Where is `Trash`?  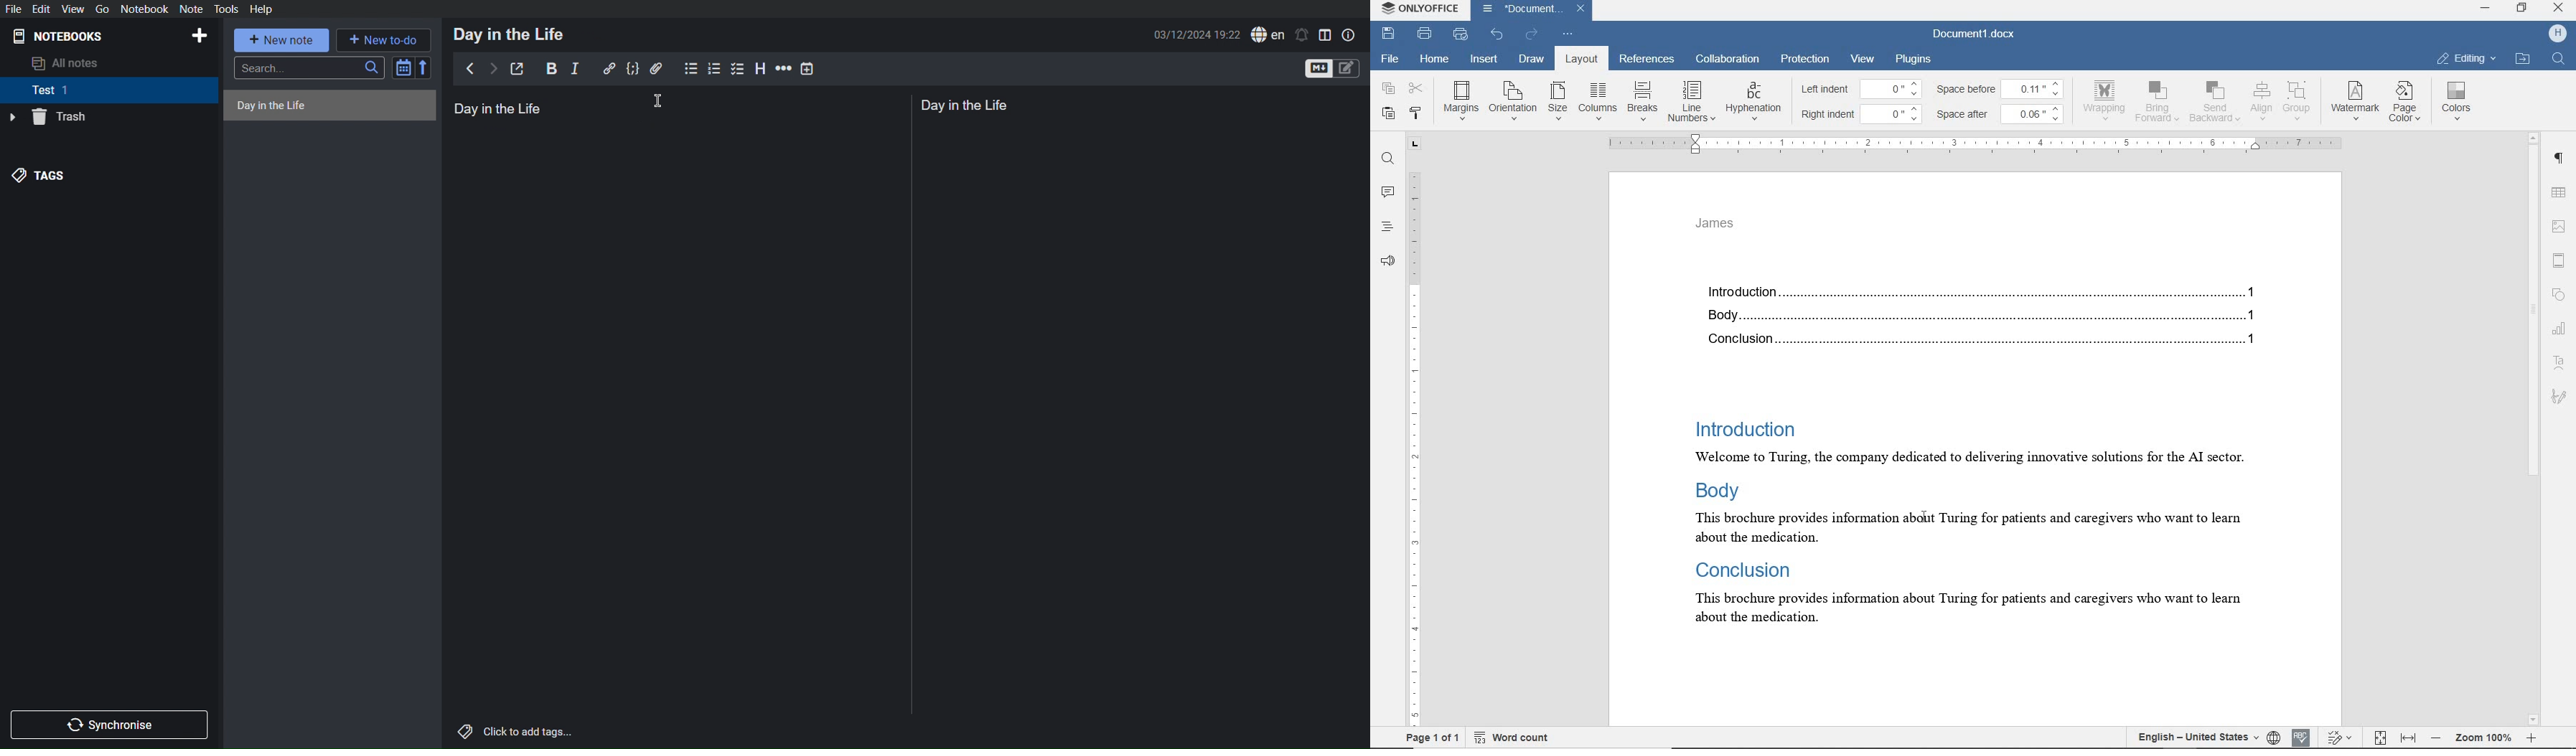 Trash is located at coordinates (48, 116).